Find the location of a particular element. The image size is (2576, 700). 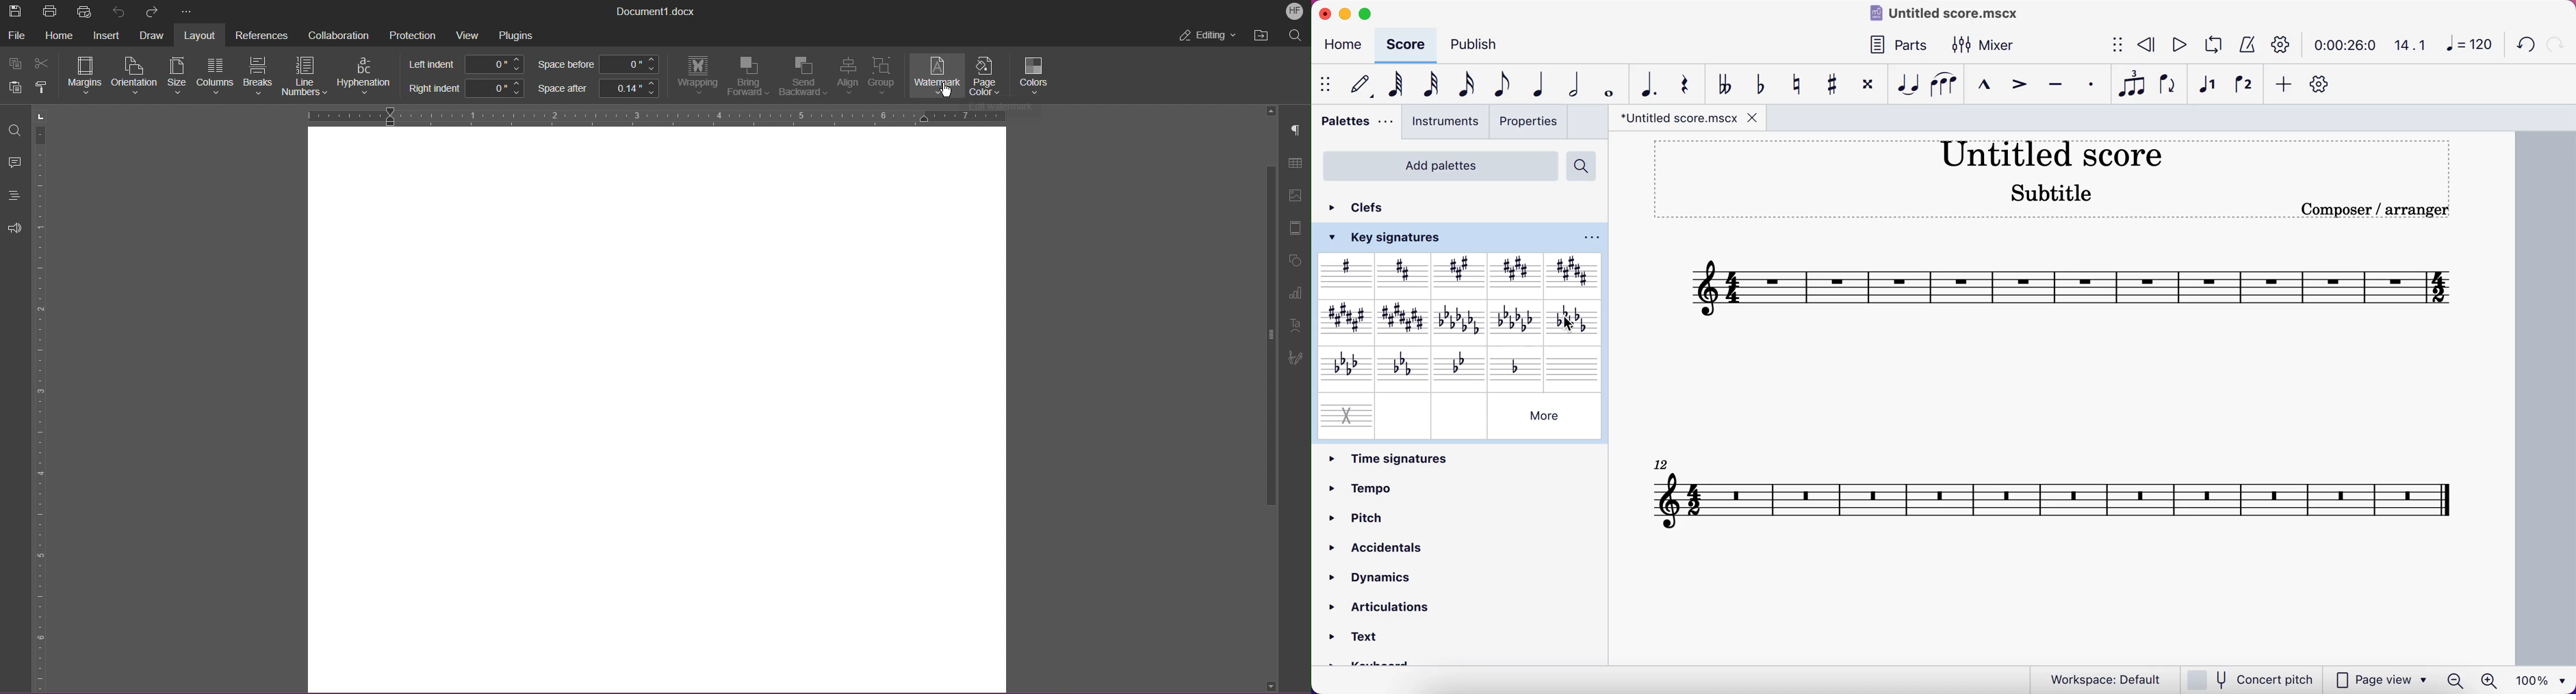

customize toolbar is located at coordinates (2327, 84).